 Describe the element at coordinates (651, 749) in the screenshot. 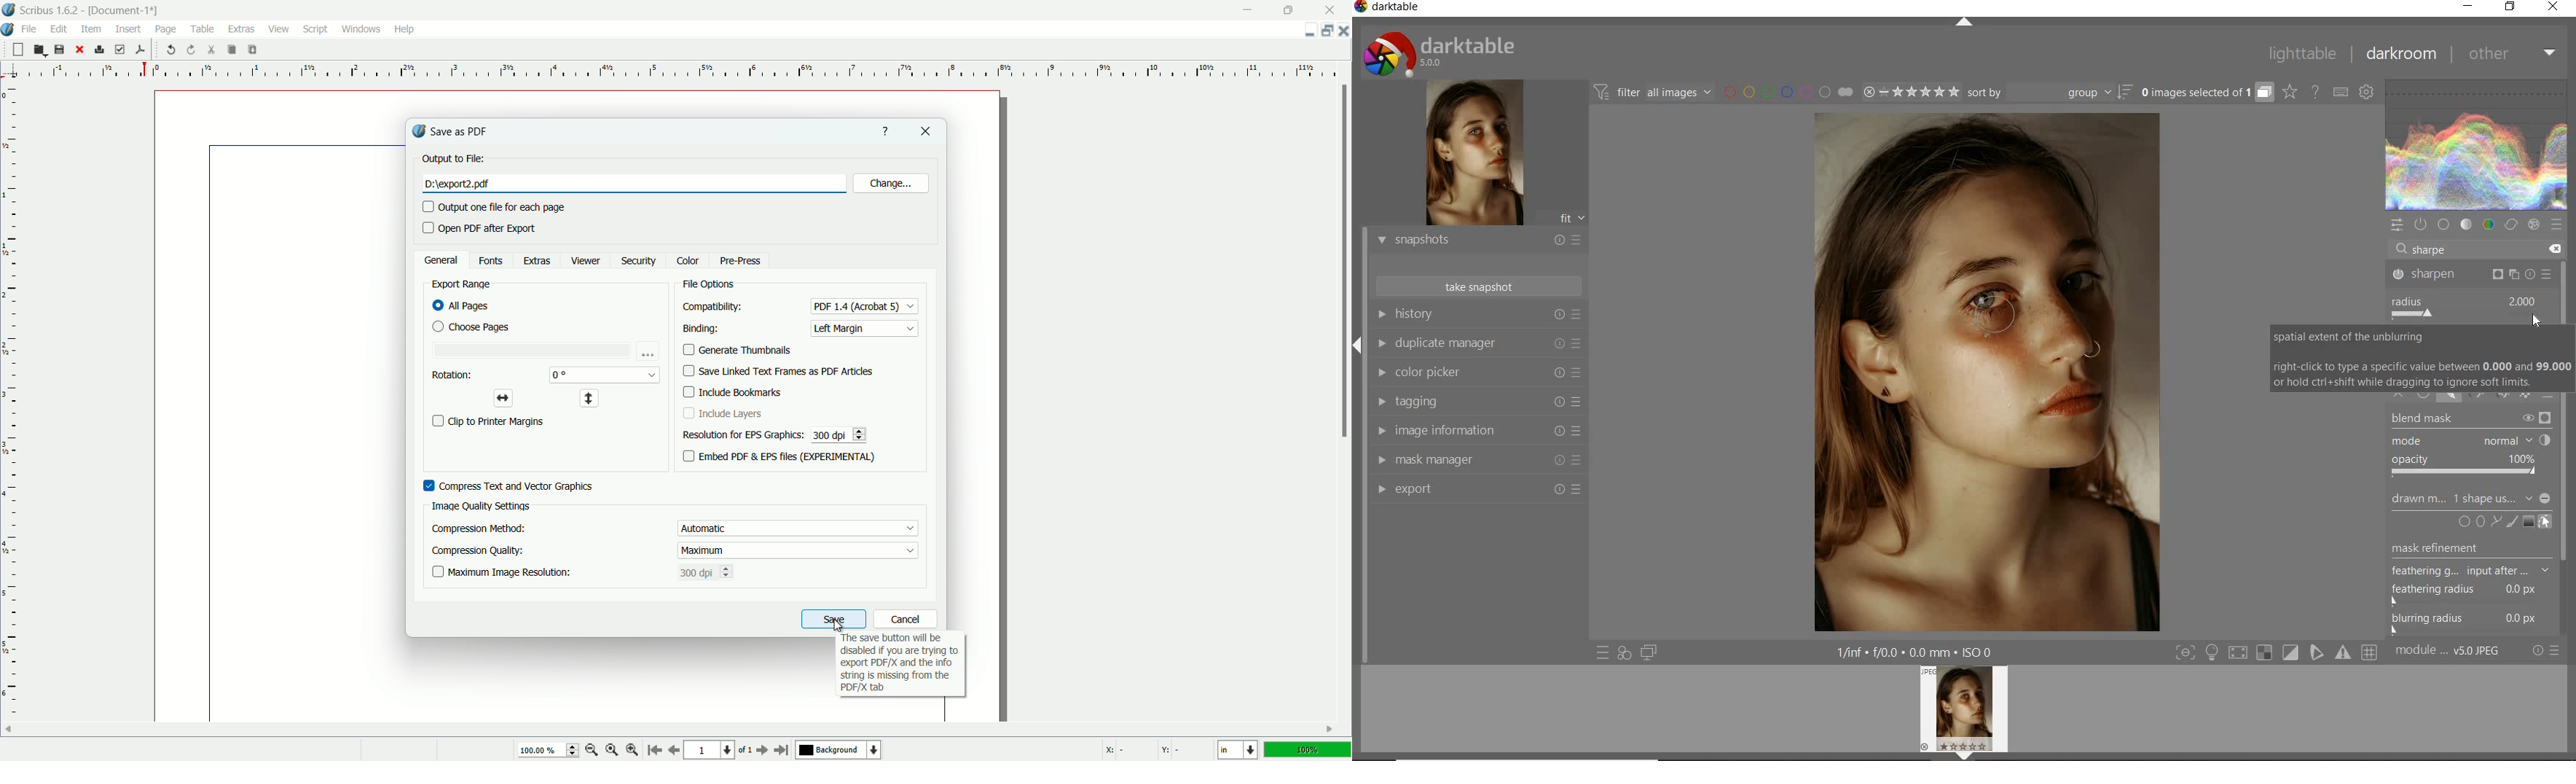

I see `go to start page` at that location.